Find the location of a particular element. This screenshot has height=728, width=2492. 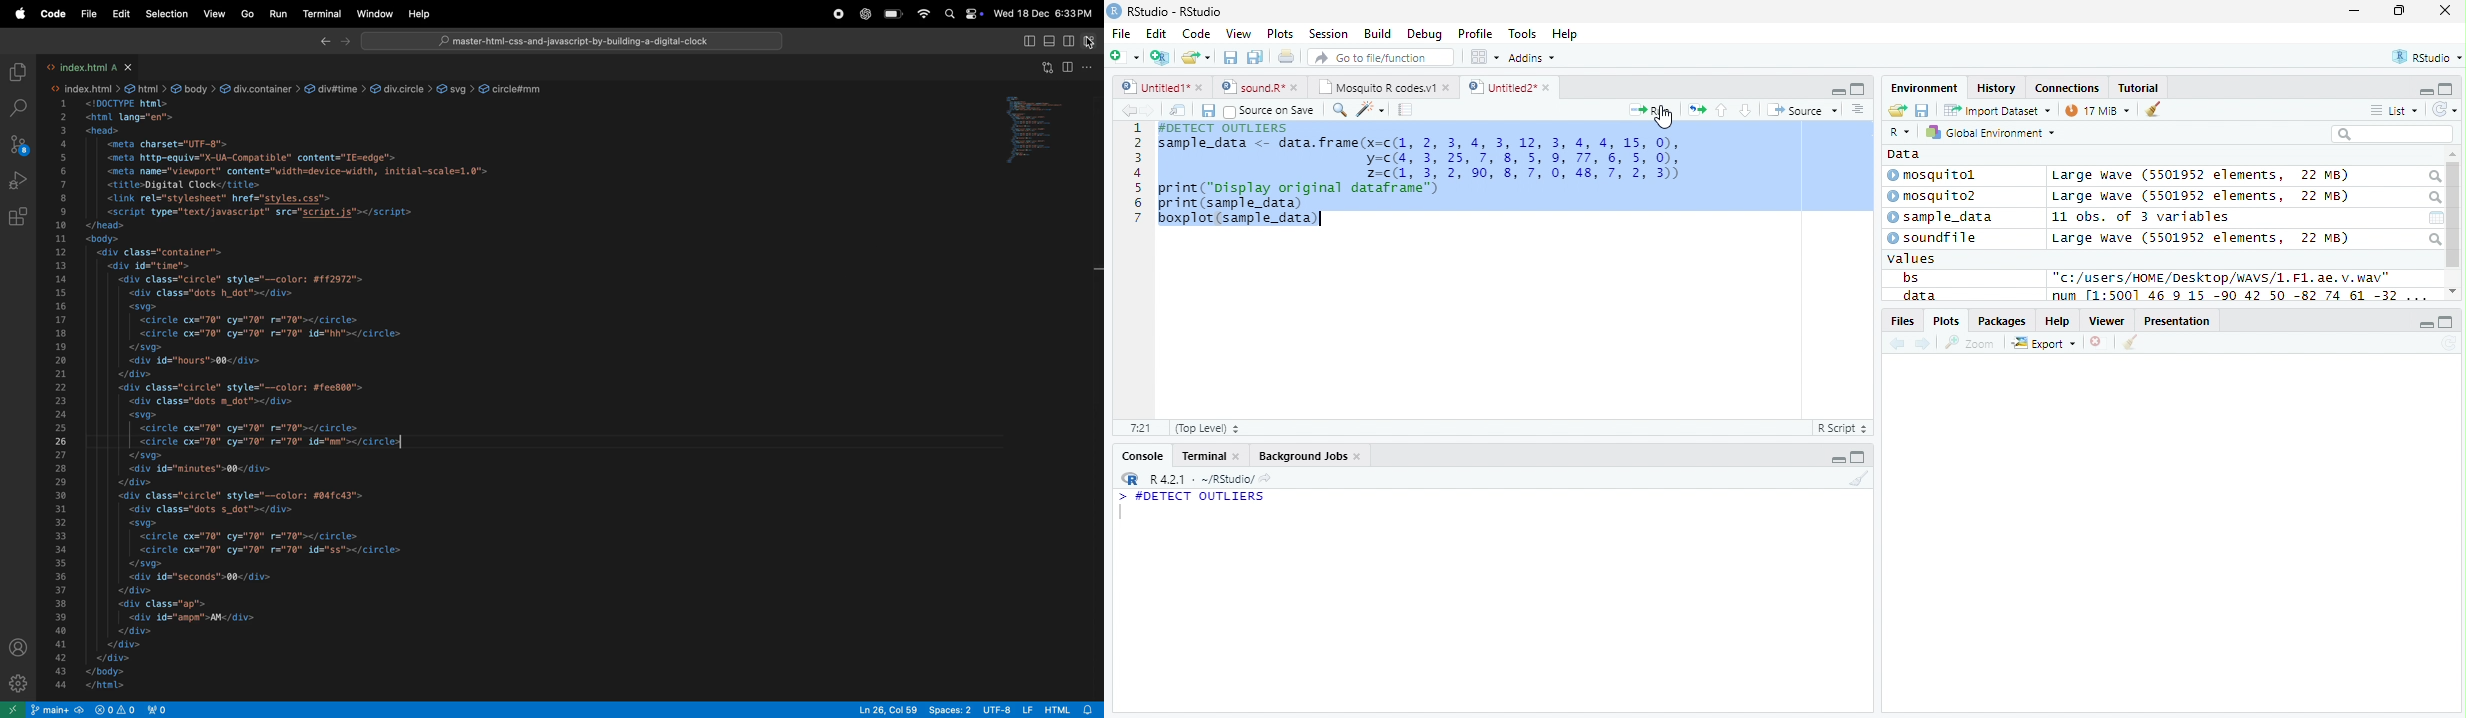

Help is located at coordinates (2058, 320).